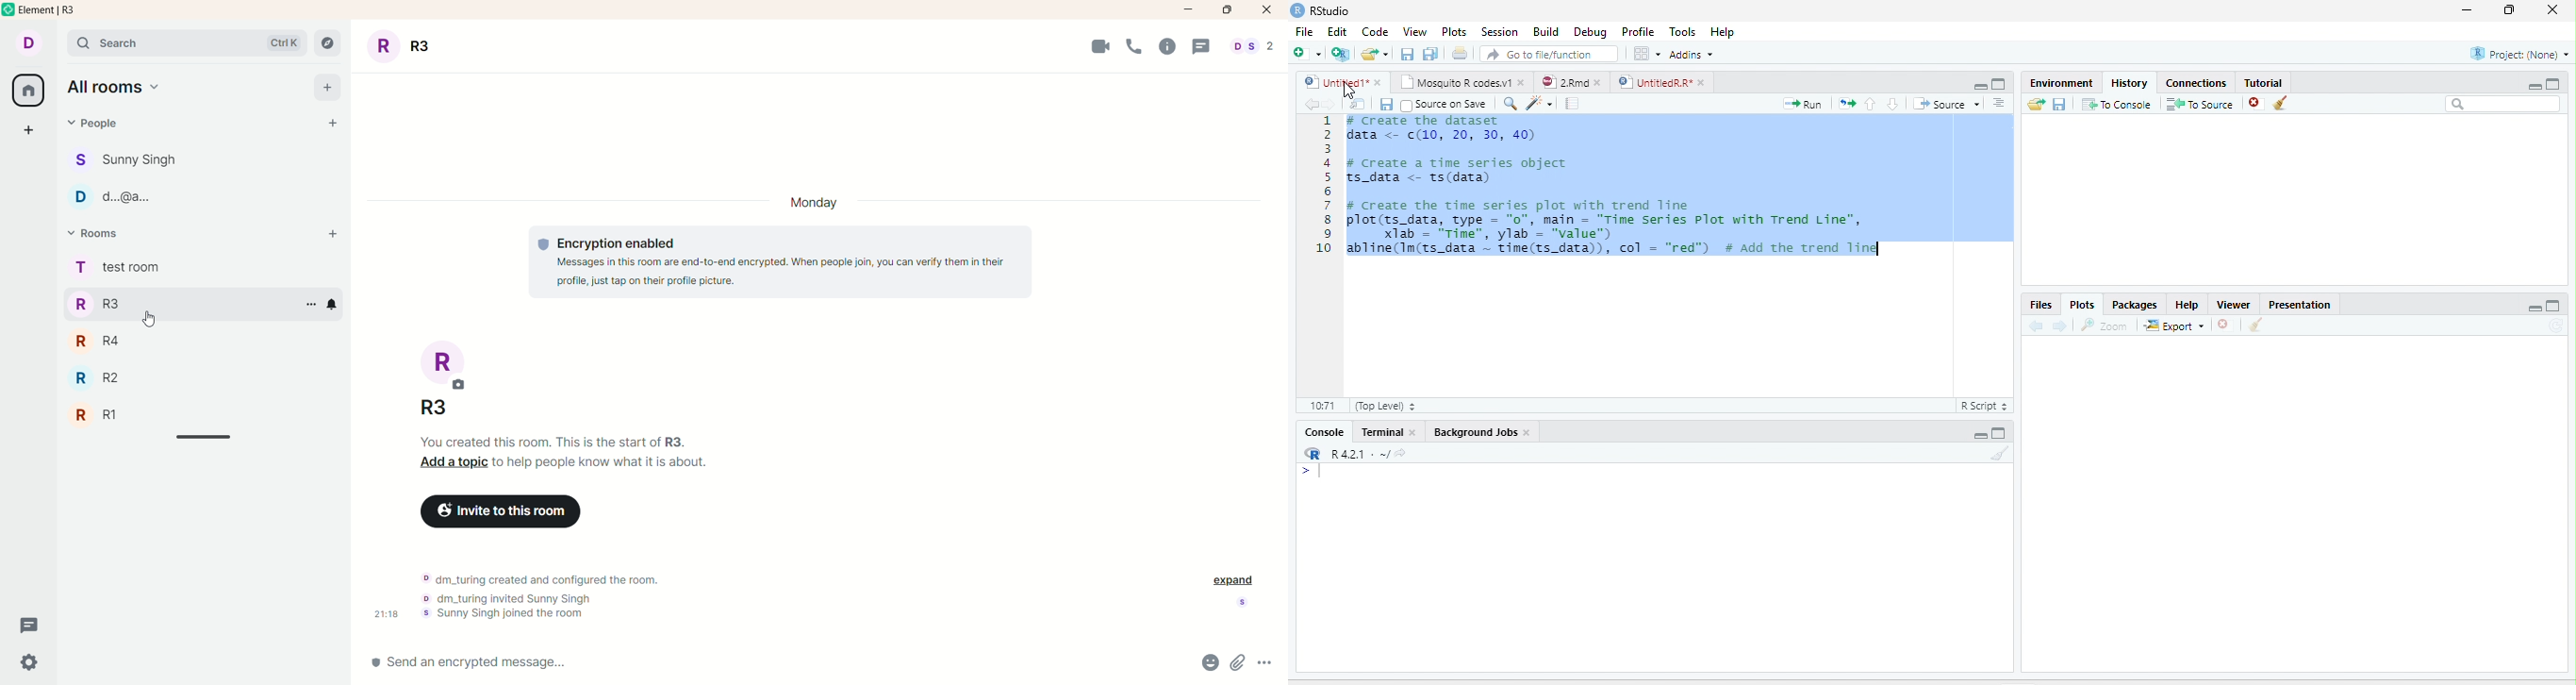  Describe the element at coordinates (1255, 45) in the screenshot. I see `people` at that location.